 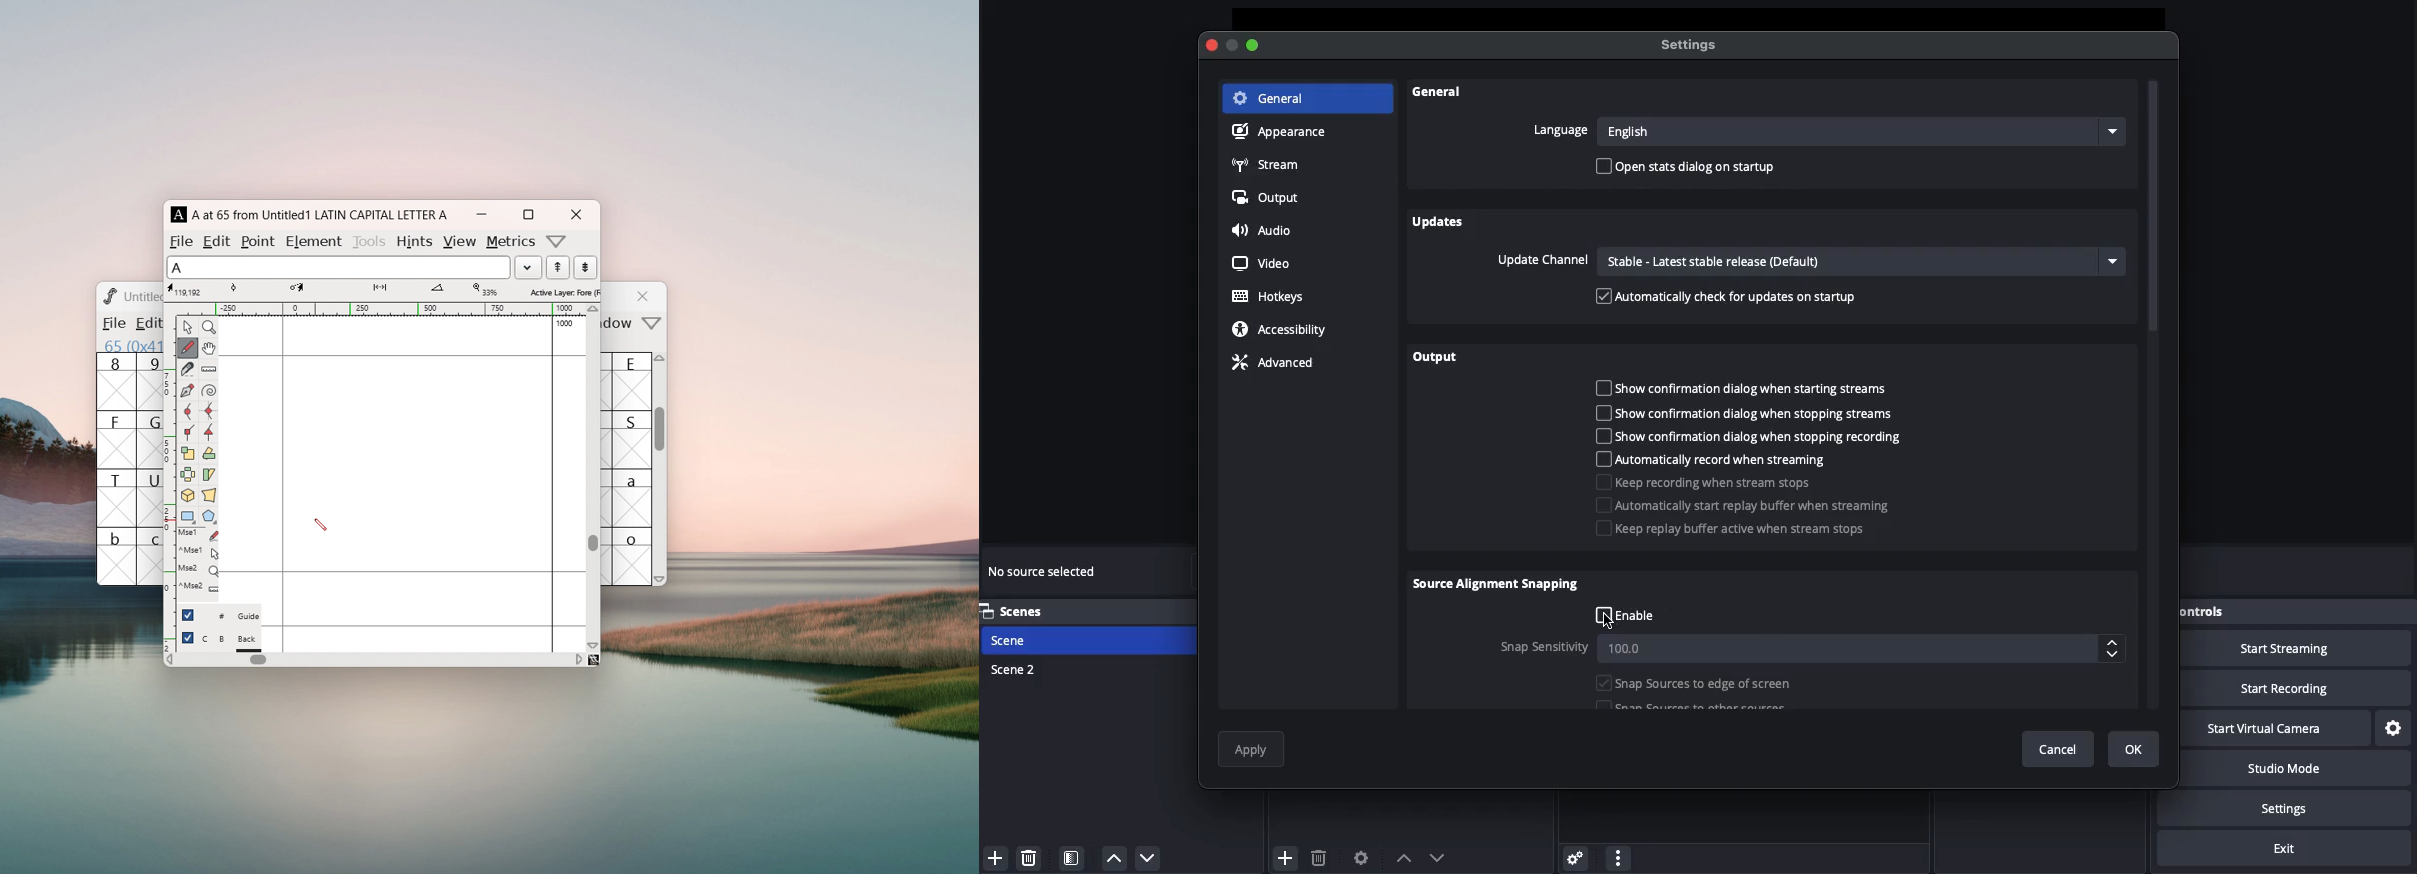 I want to click on file, so click(x=112, y=323).